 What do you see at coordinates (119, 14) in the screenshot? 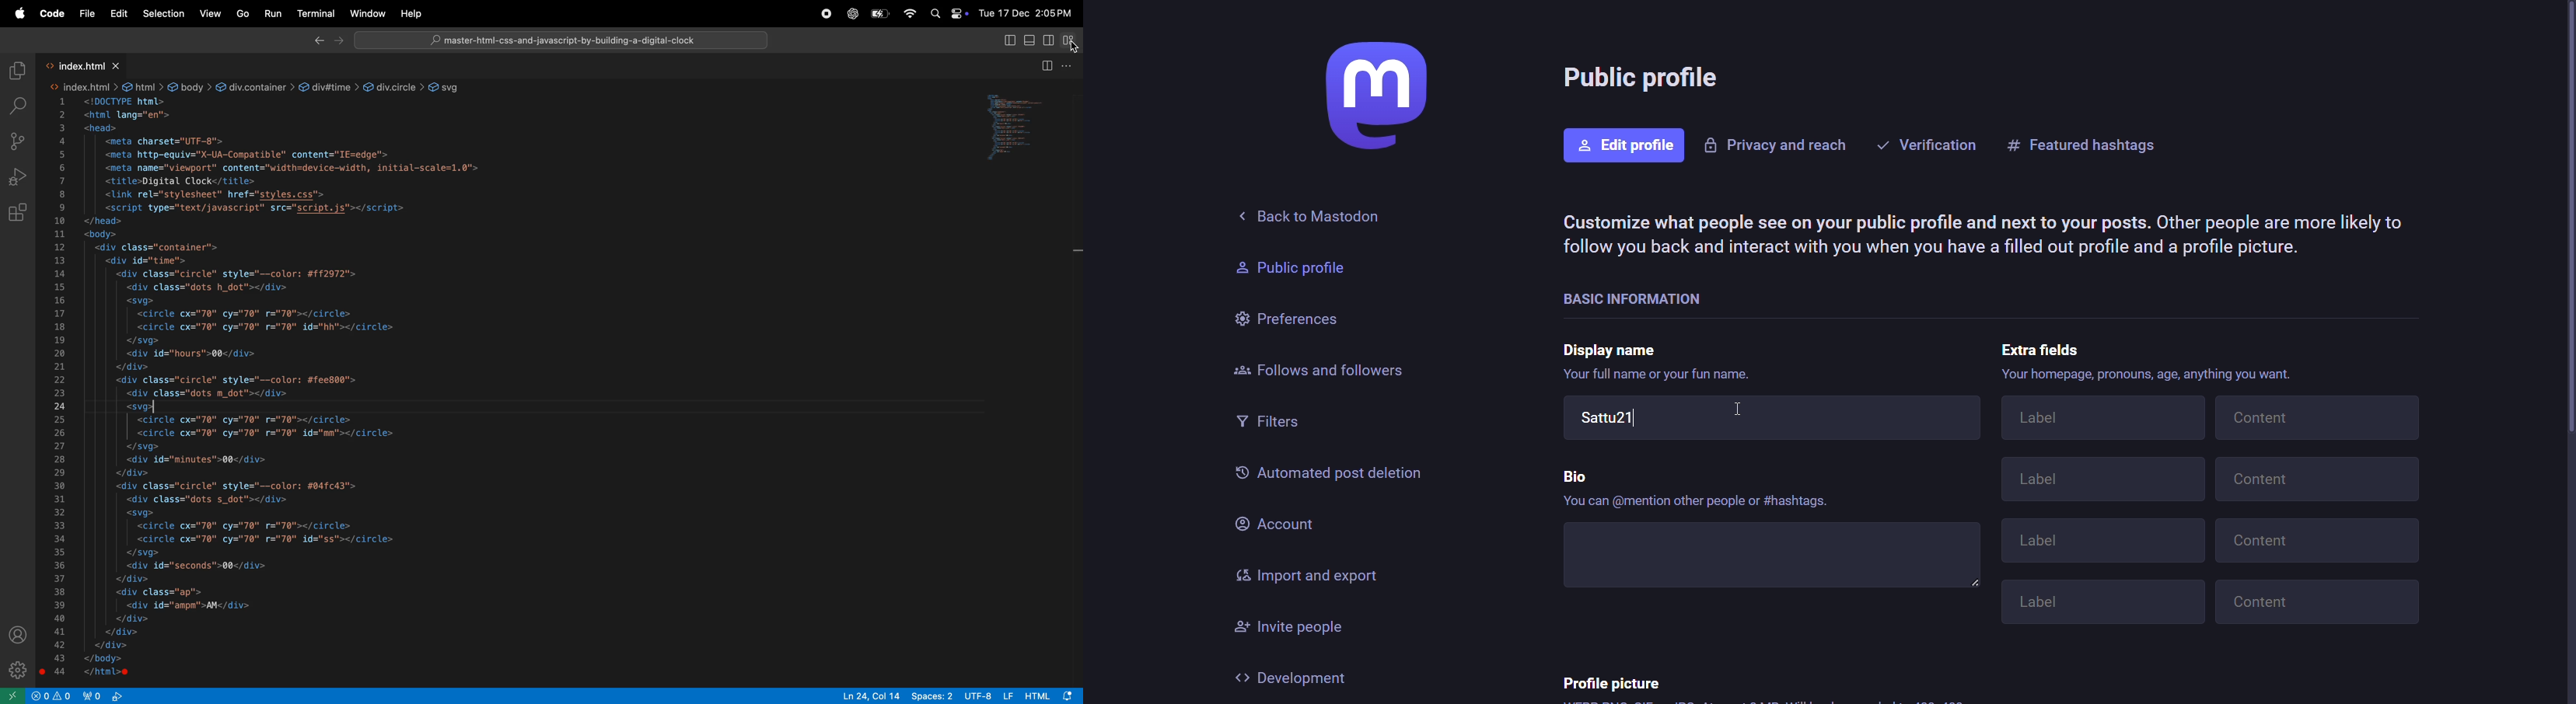
I see `edit` at bounding box center [119, 14].